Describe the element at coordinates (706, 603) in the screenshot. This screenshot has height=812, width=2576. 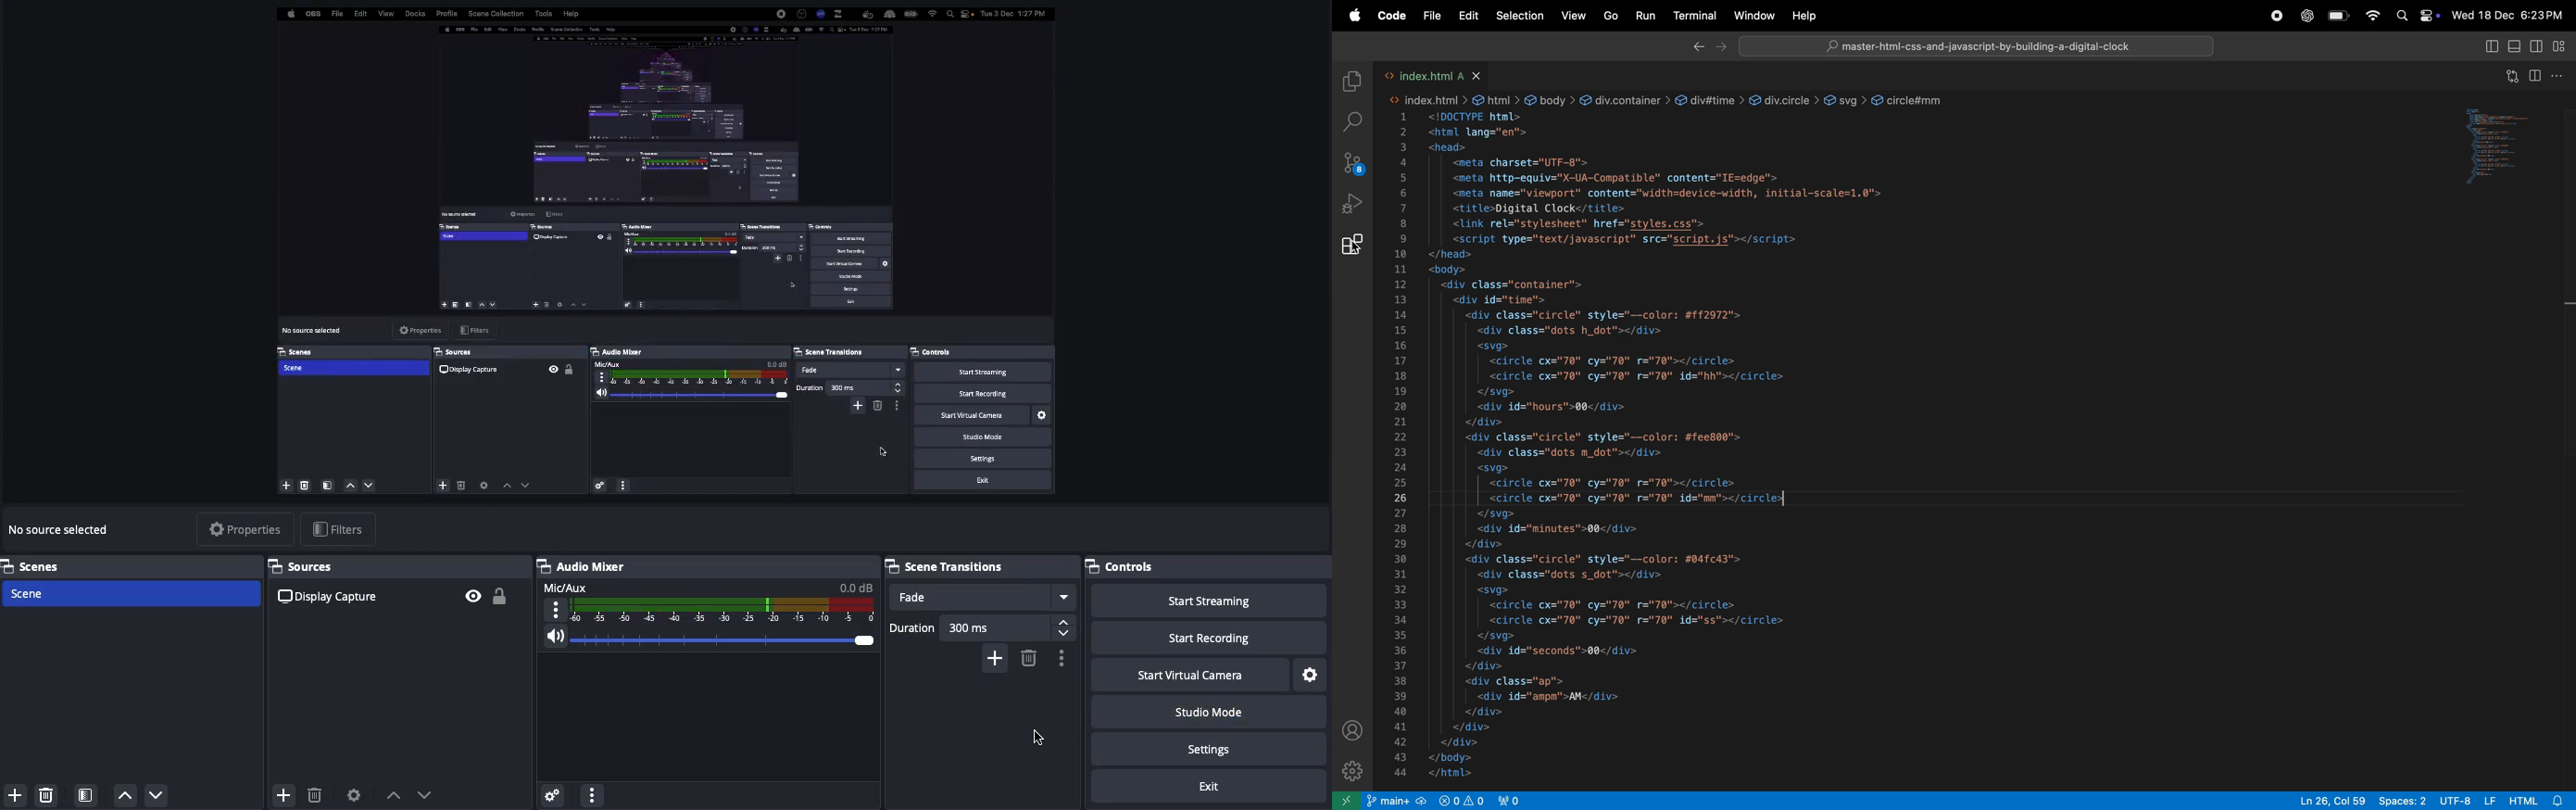
I see `Mic/Aux` at that location.